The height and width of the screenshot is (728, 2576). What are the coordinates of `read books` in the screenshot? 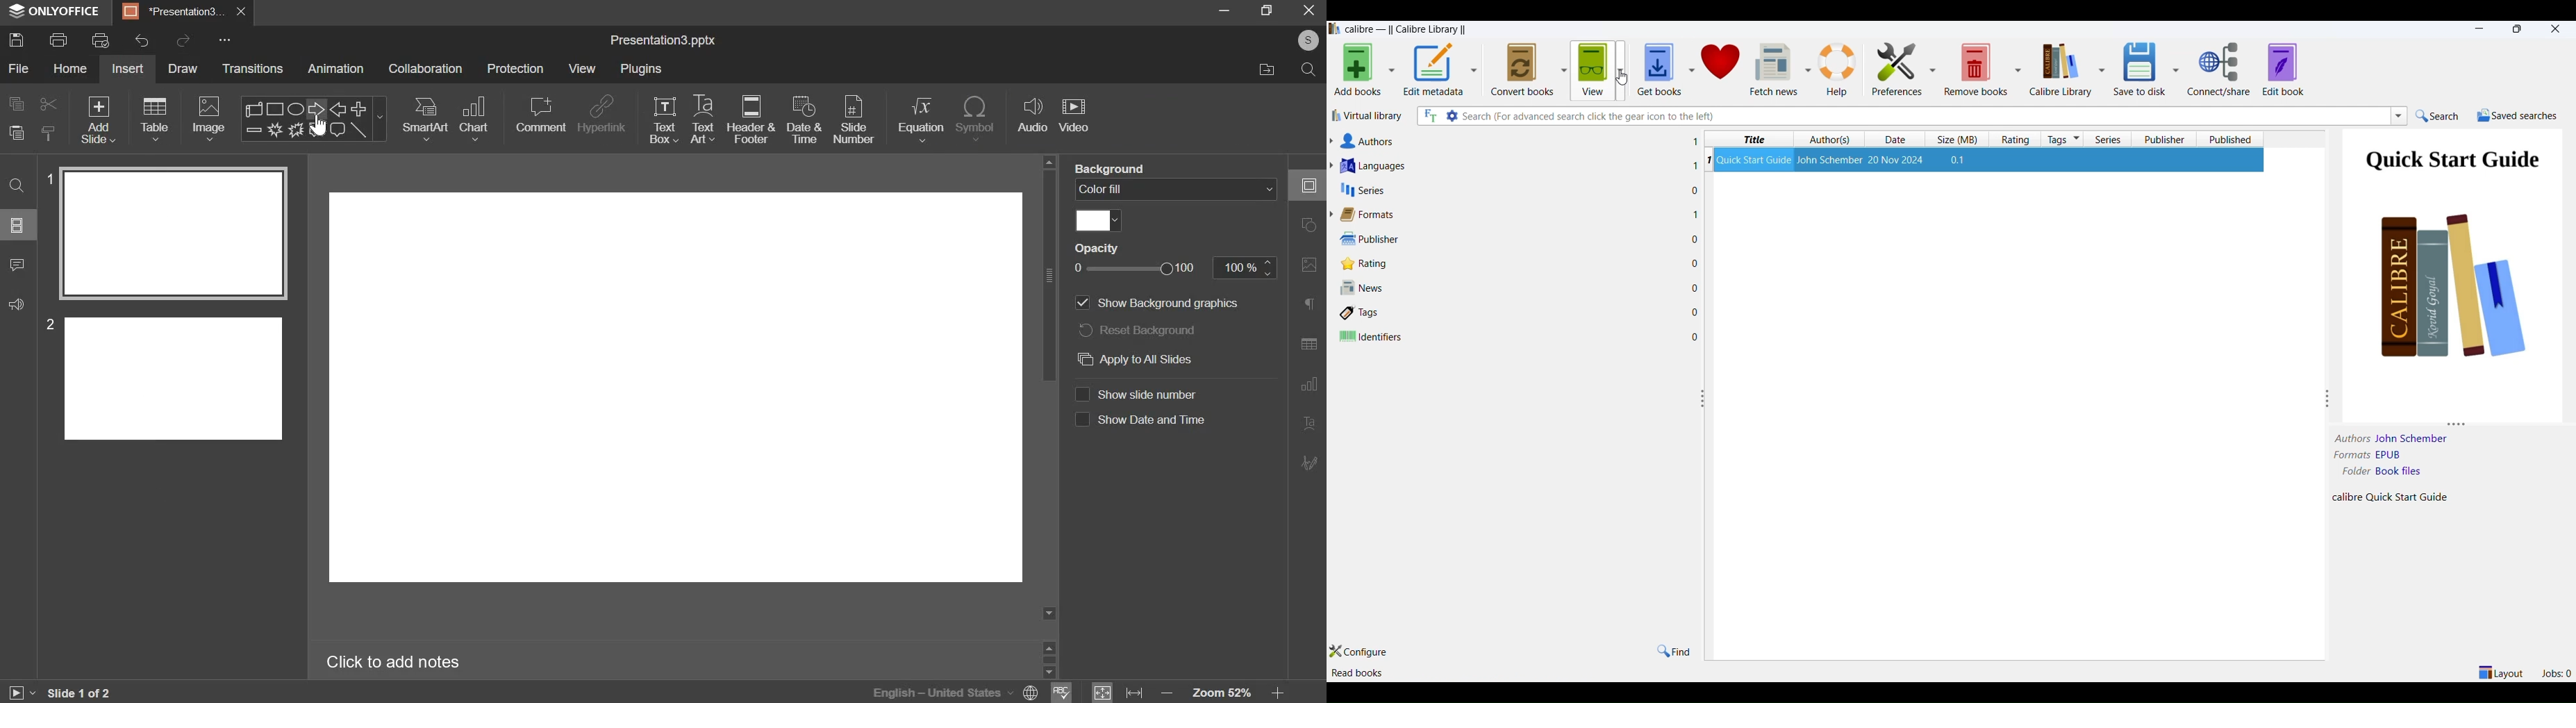 It's located at (1361, 671).